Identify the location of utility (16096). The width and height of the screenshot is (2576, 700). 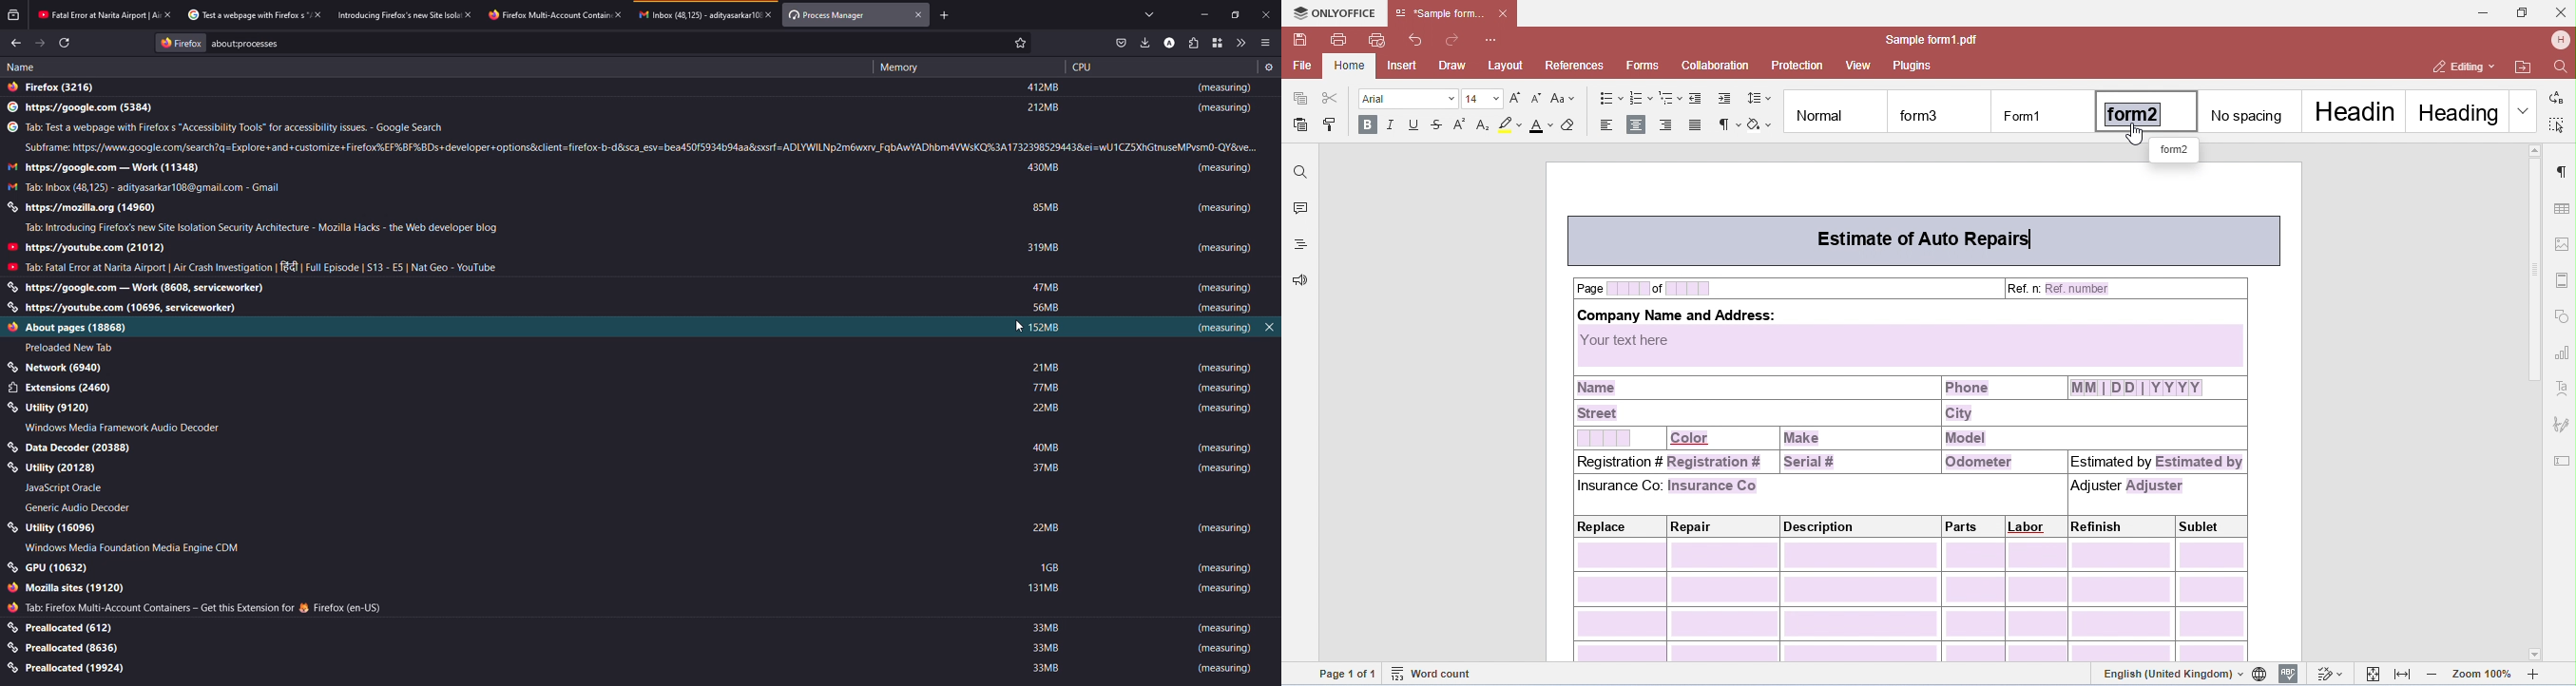
(55, 529).